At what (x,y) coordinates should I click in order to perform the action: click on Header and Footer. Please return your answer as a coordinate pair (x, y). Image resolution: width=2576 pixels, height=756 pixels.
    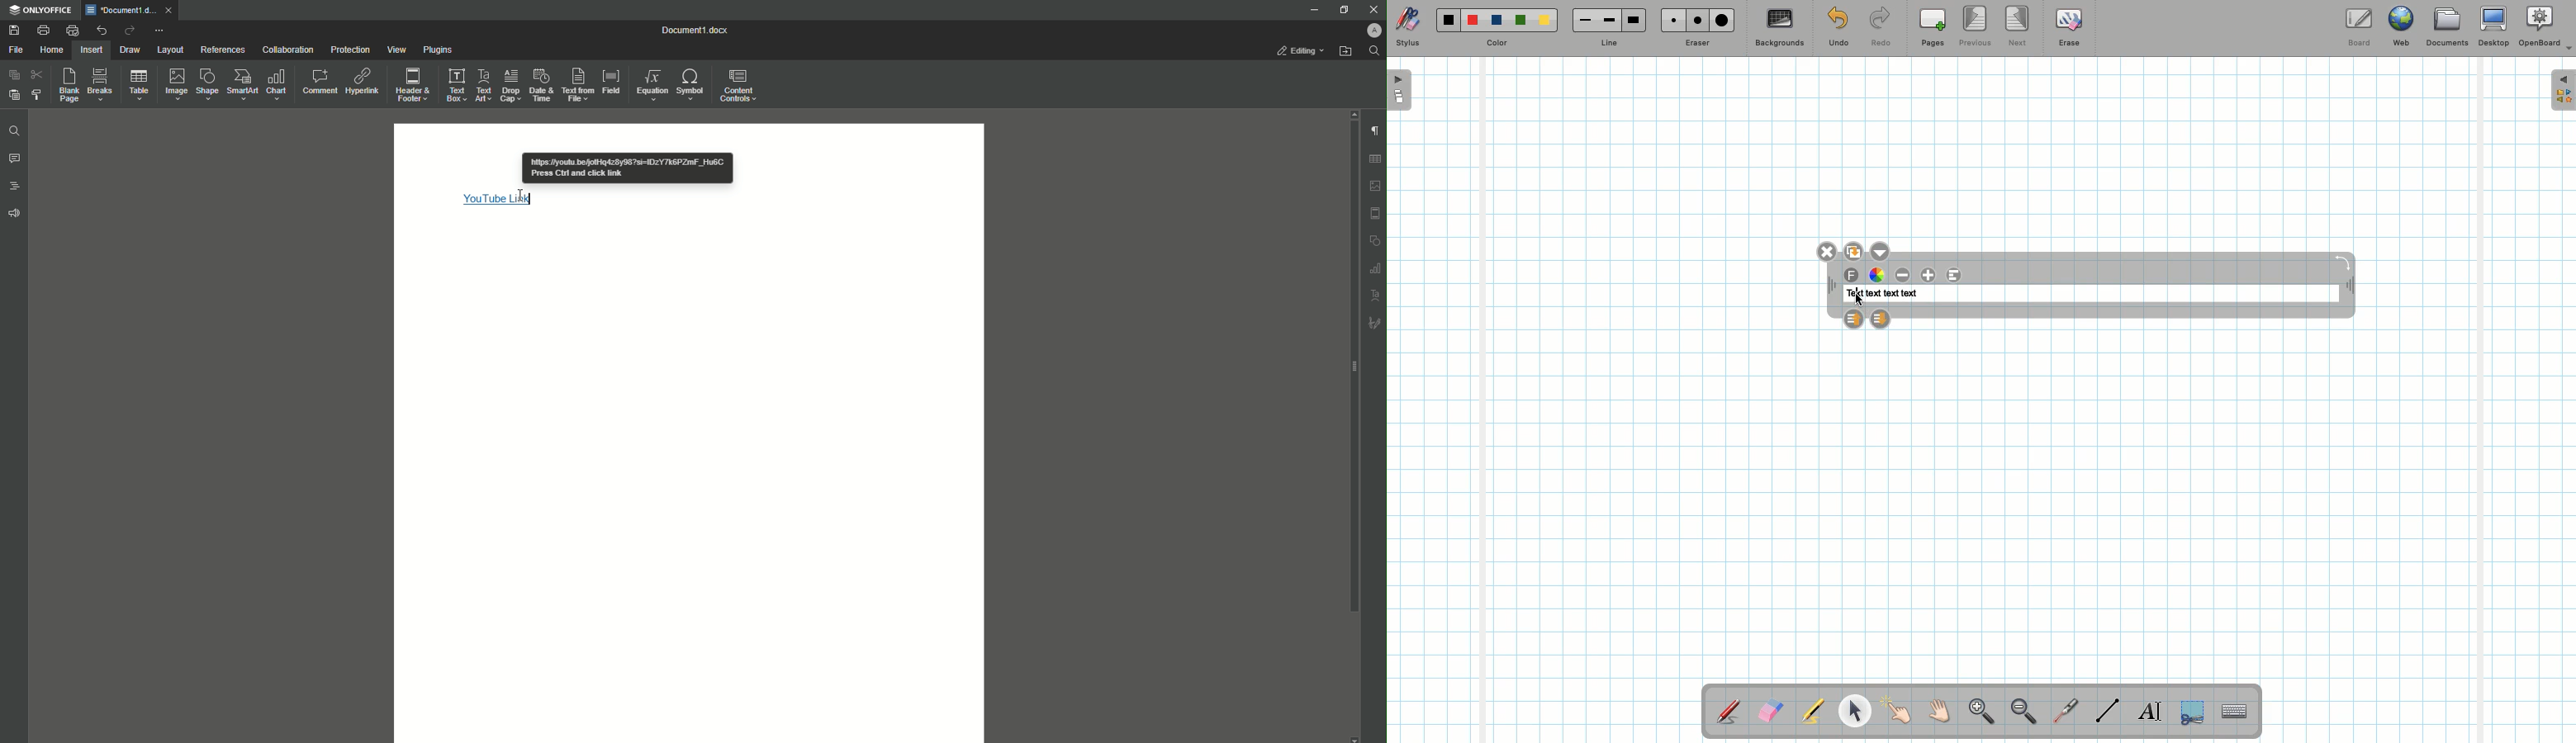
    Looking at the image, I should click on (413, 85).